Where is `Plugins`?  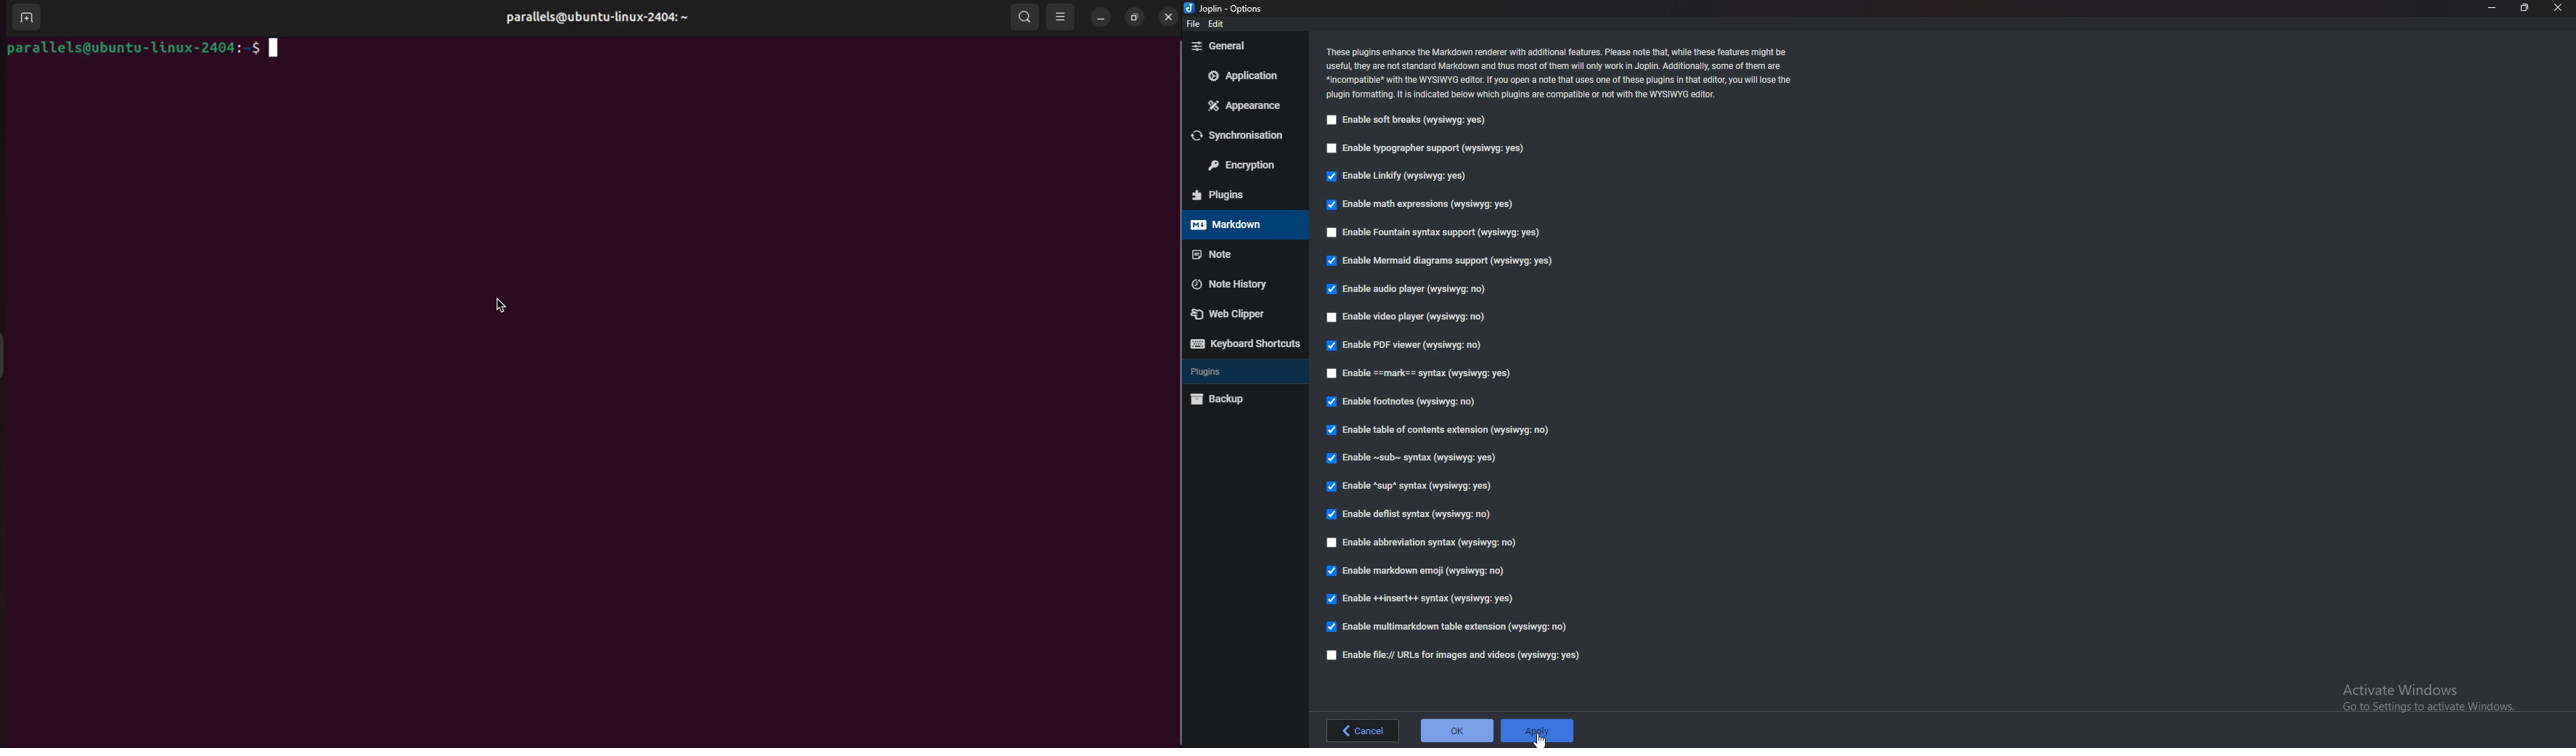
Plugins is located at coordinates (1237, 195).